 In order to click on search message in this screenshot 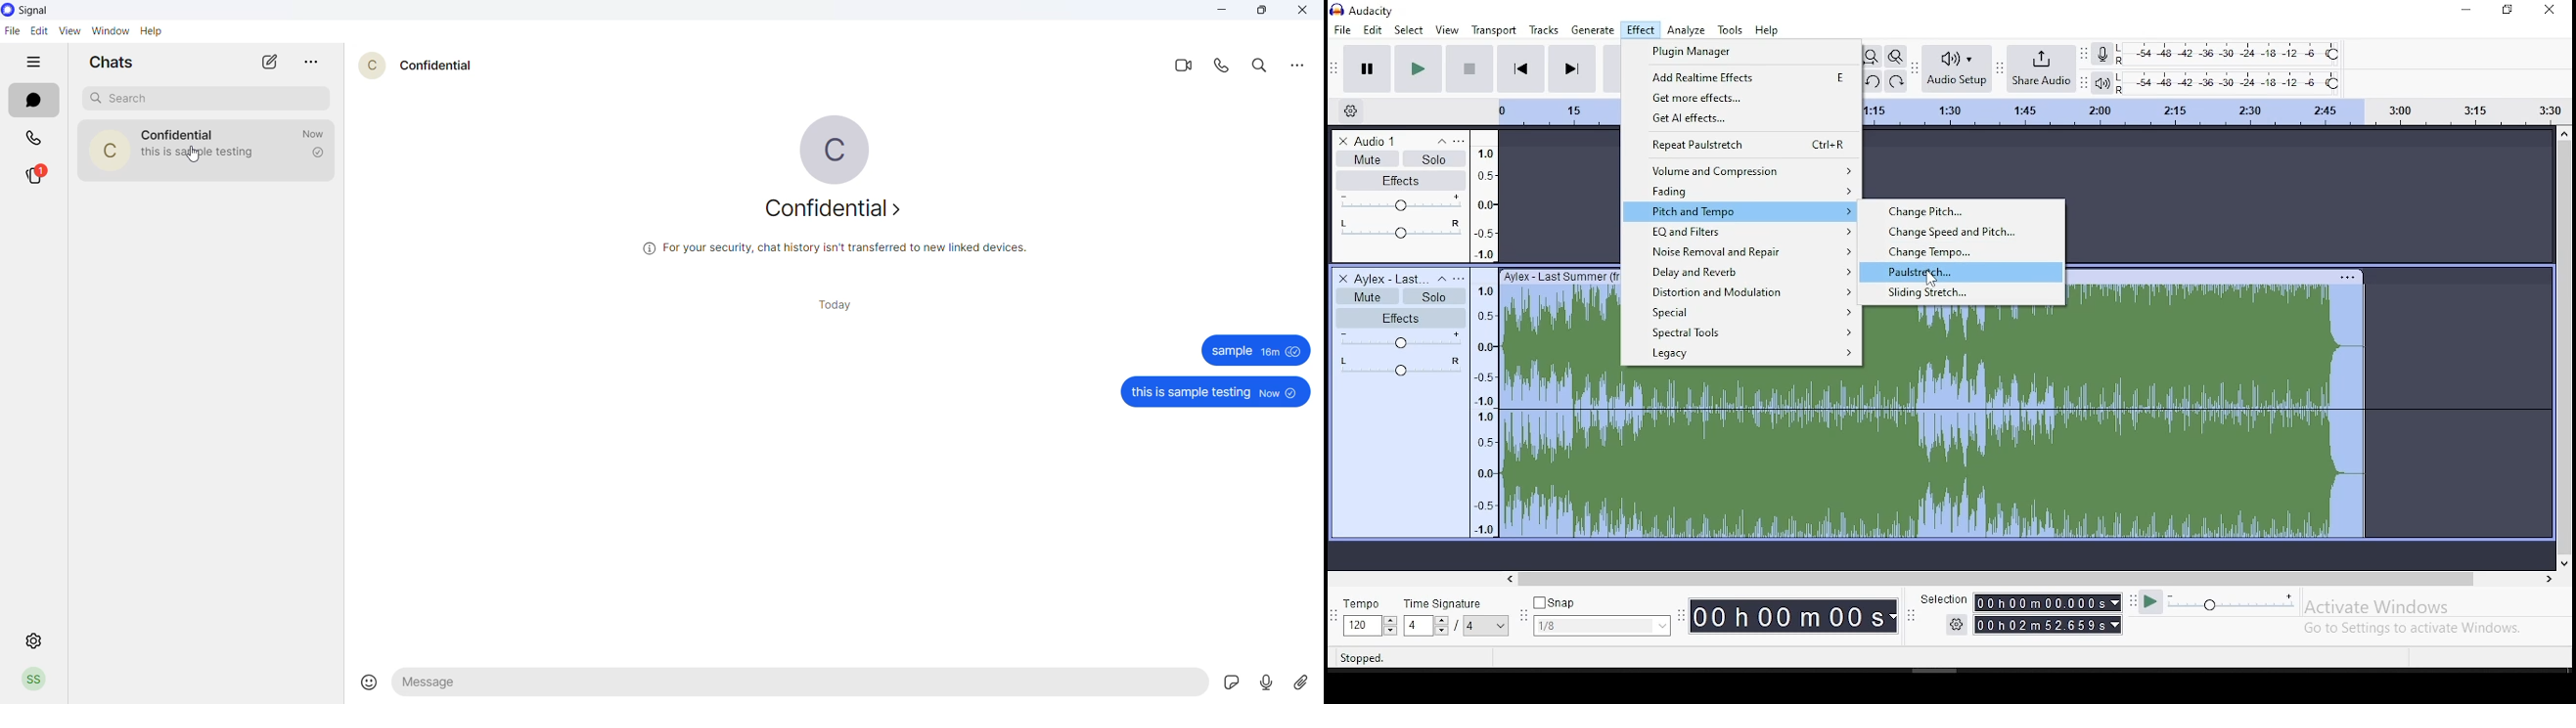, I will do `click(1263, 66)`.